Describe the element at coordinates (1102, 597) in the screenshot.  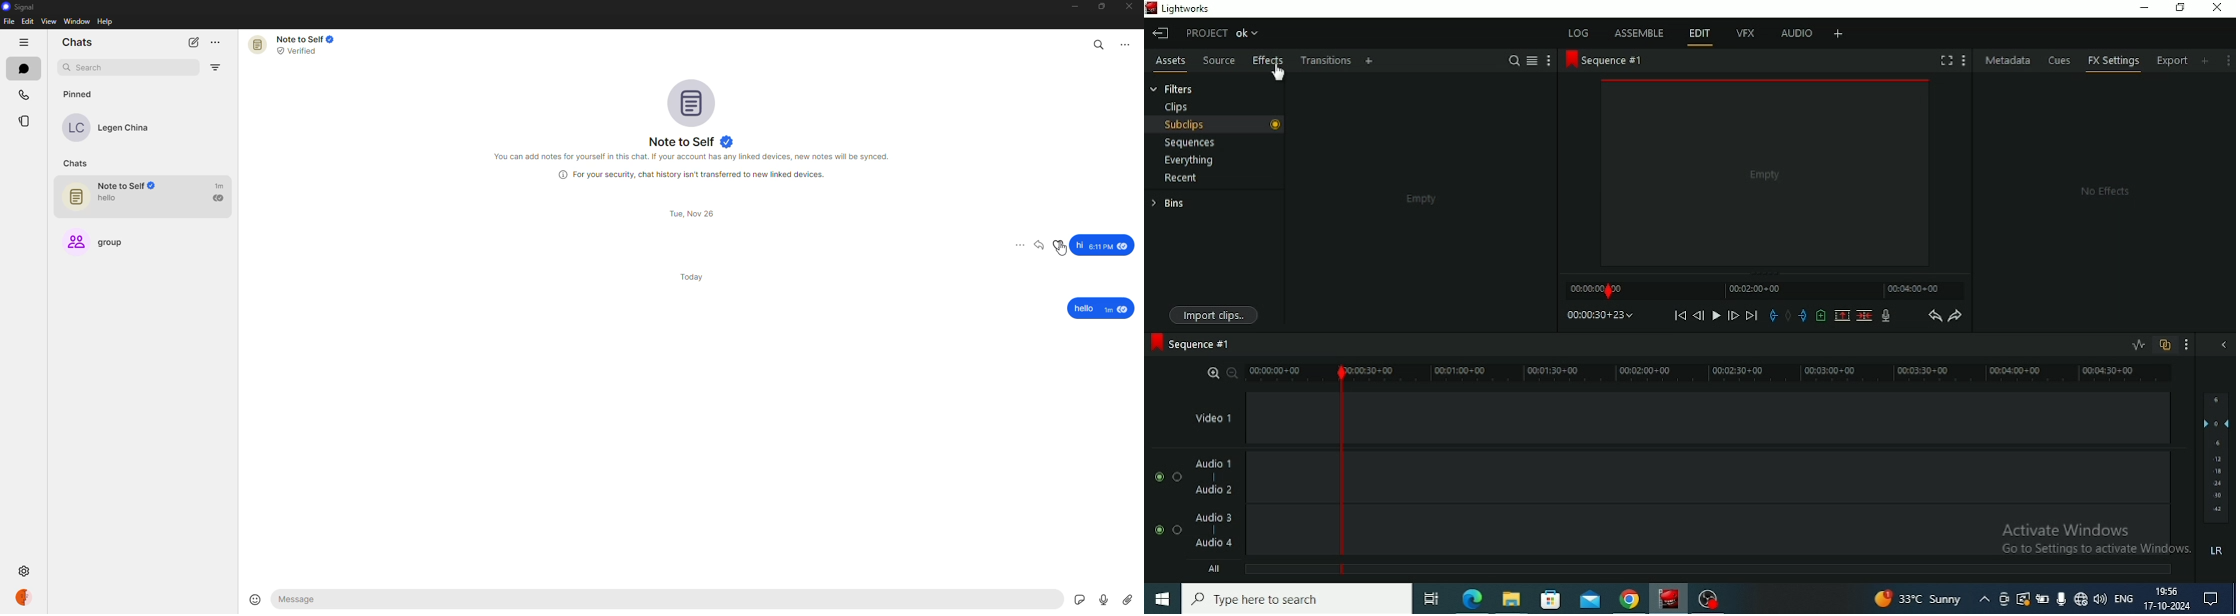
I see `record` at that location.